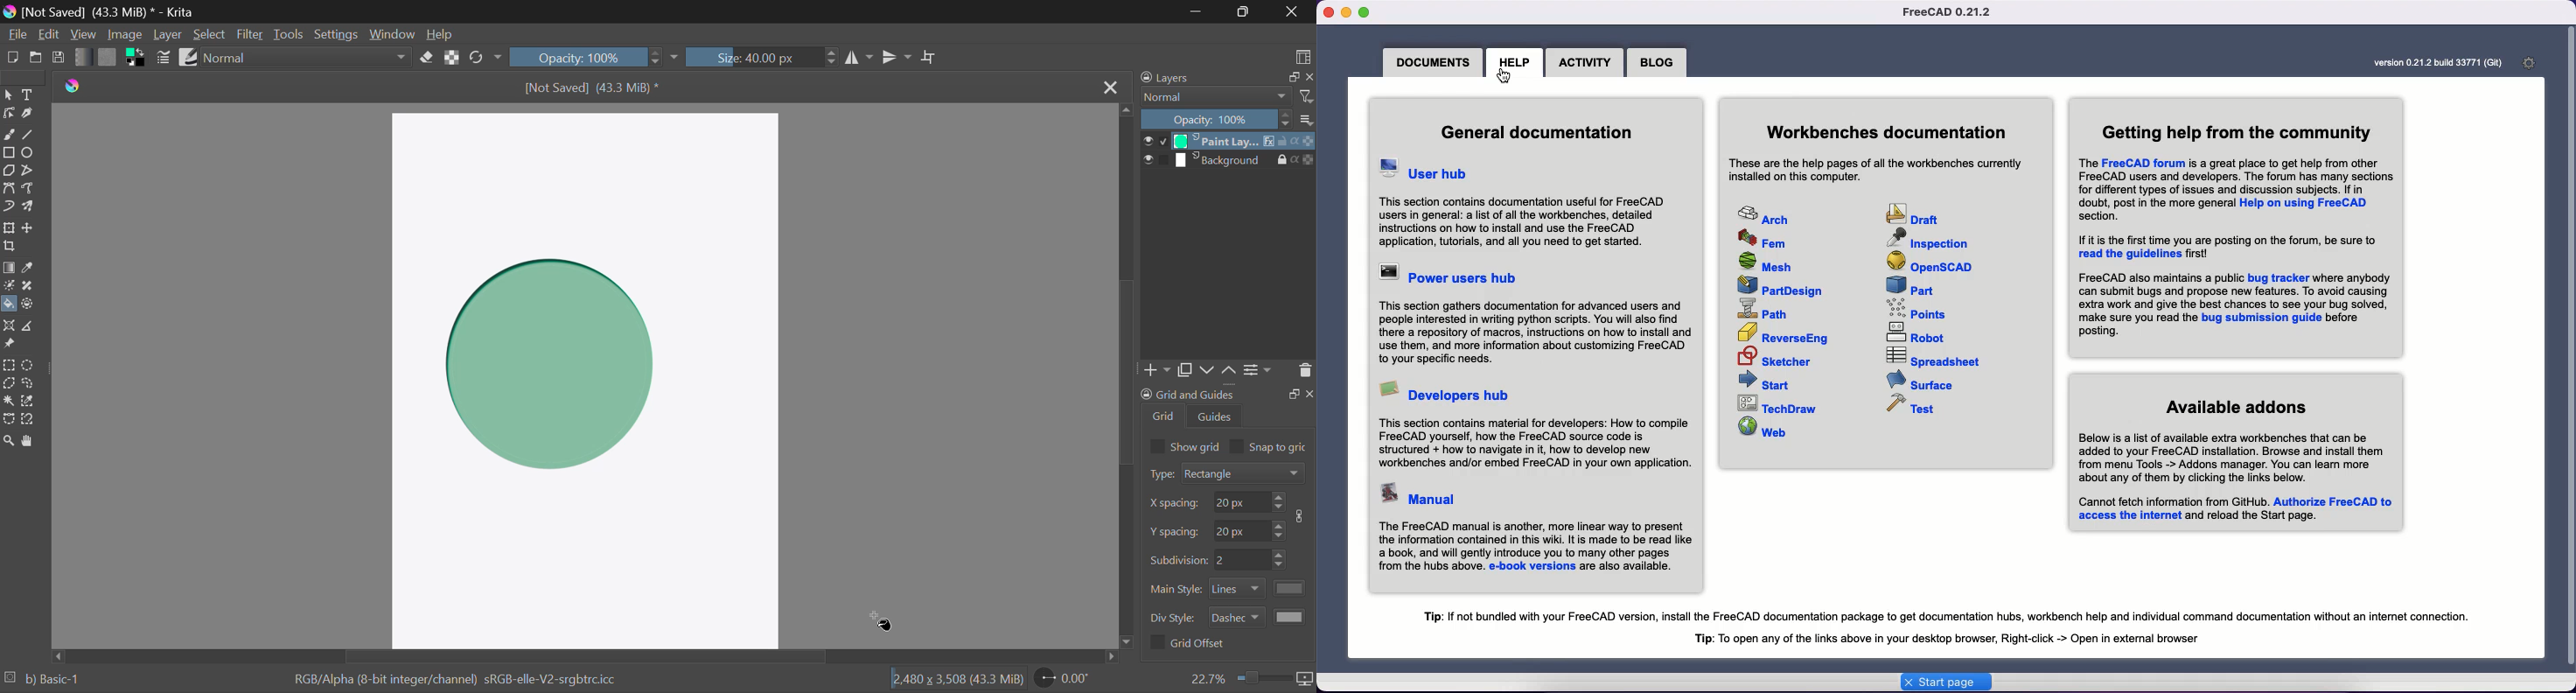 This screenshot has width=2576, height=700. Describe the element at coordinates (8, 384) in the screenshot. I see `Polygon Selection` at that location.